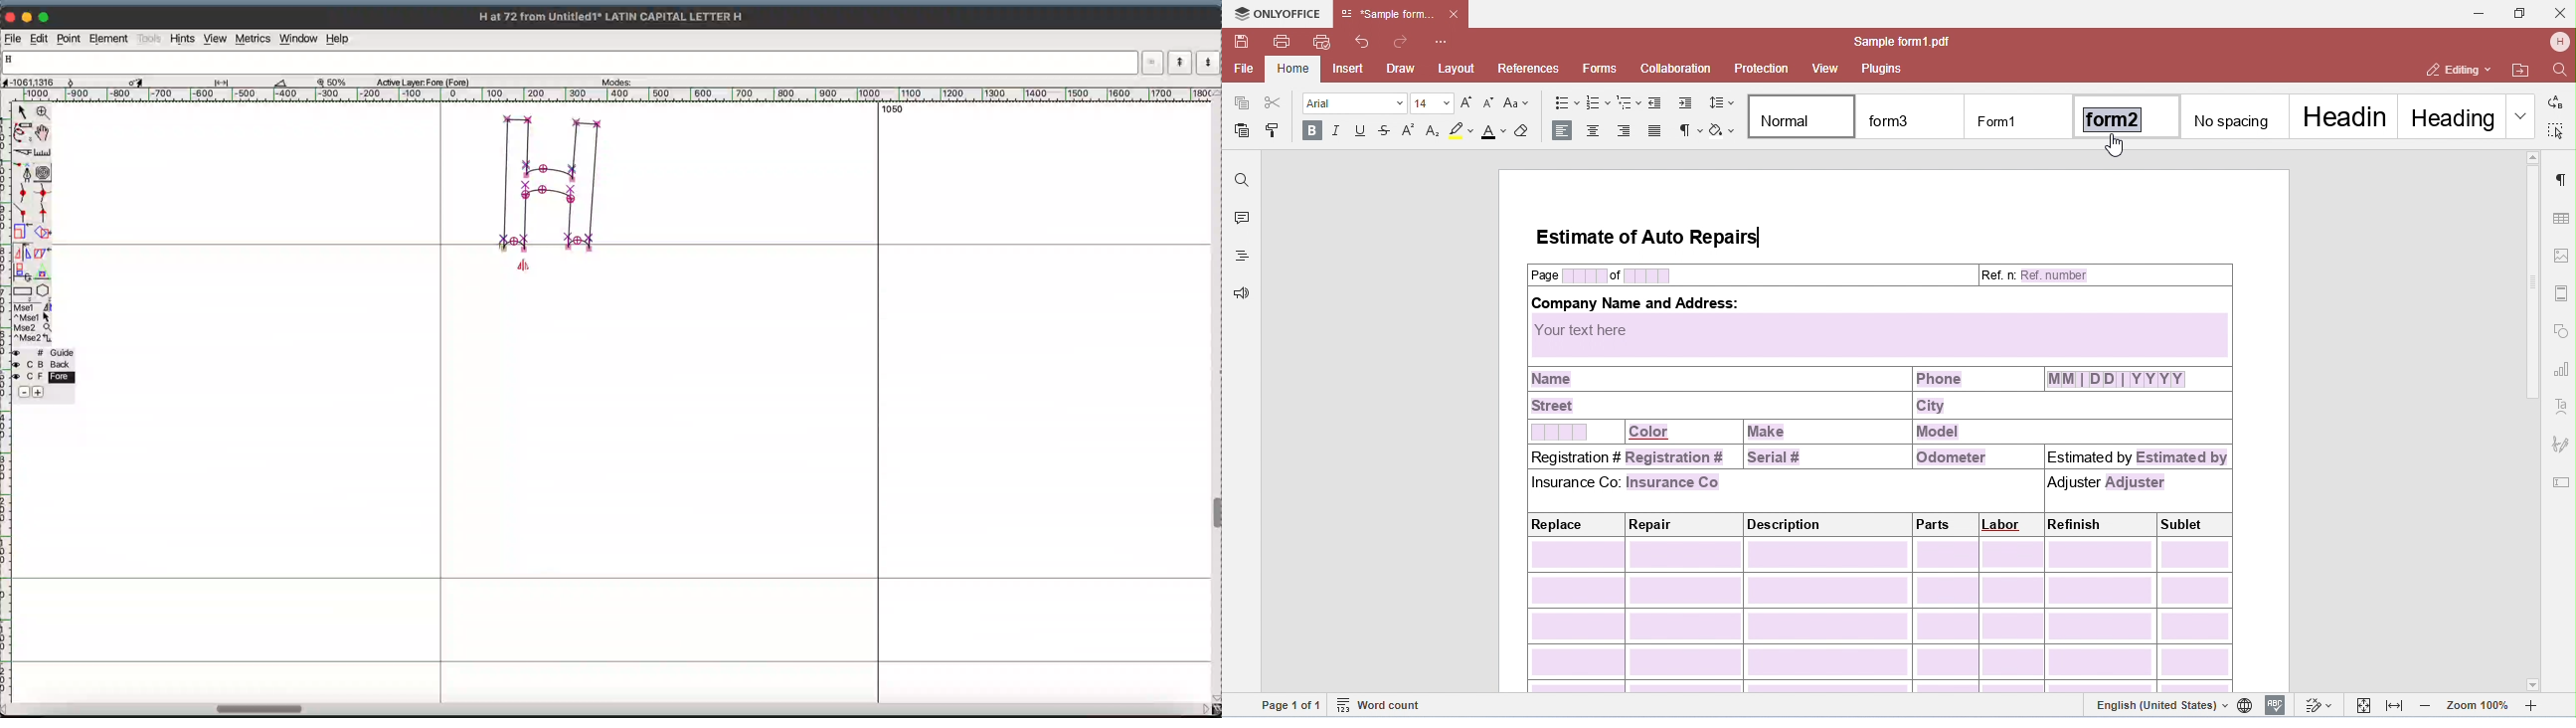 Image resolution: width=2576 pixels, height=728 pixels. Describe the element at coordinates (43, 170) in the screenshot. I see `spiro` at that location.